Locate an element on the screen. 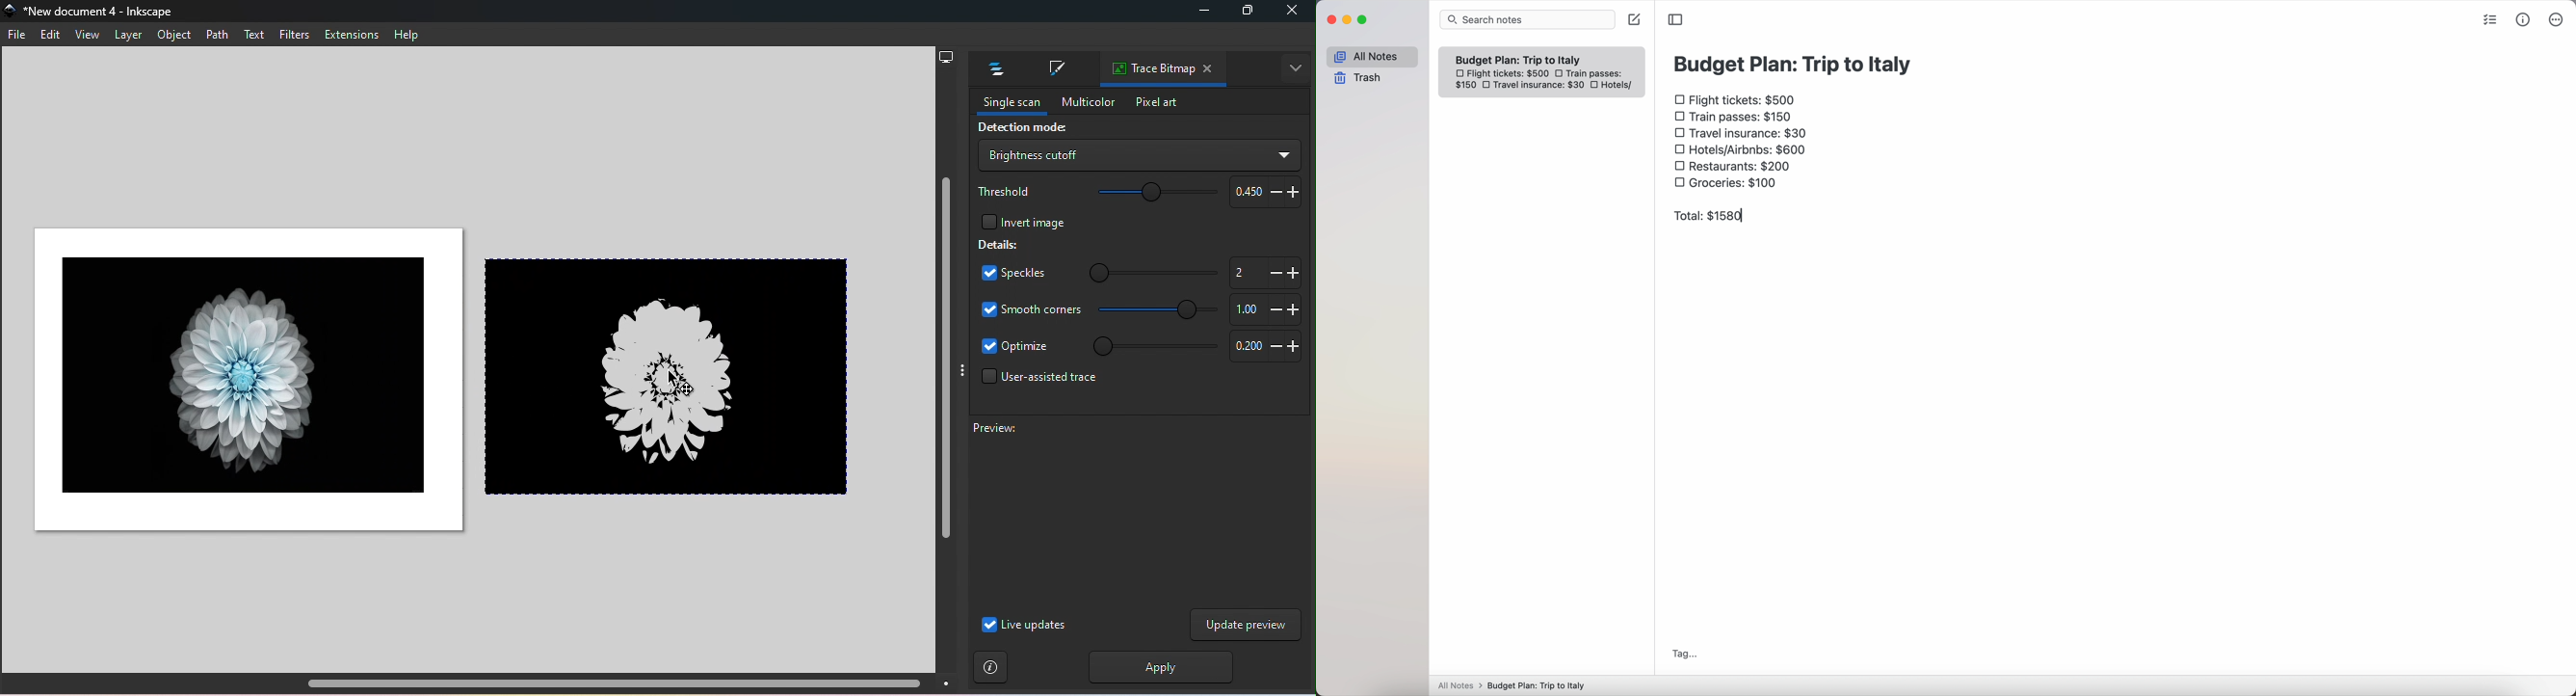 The width and height of the screenshot is (2576, 700). more options is located at coordinates (2557, 20).